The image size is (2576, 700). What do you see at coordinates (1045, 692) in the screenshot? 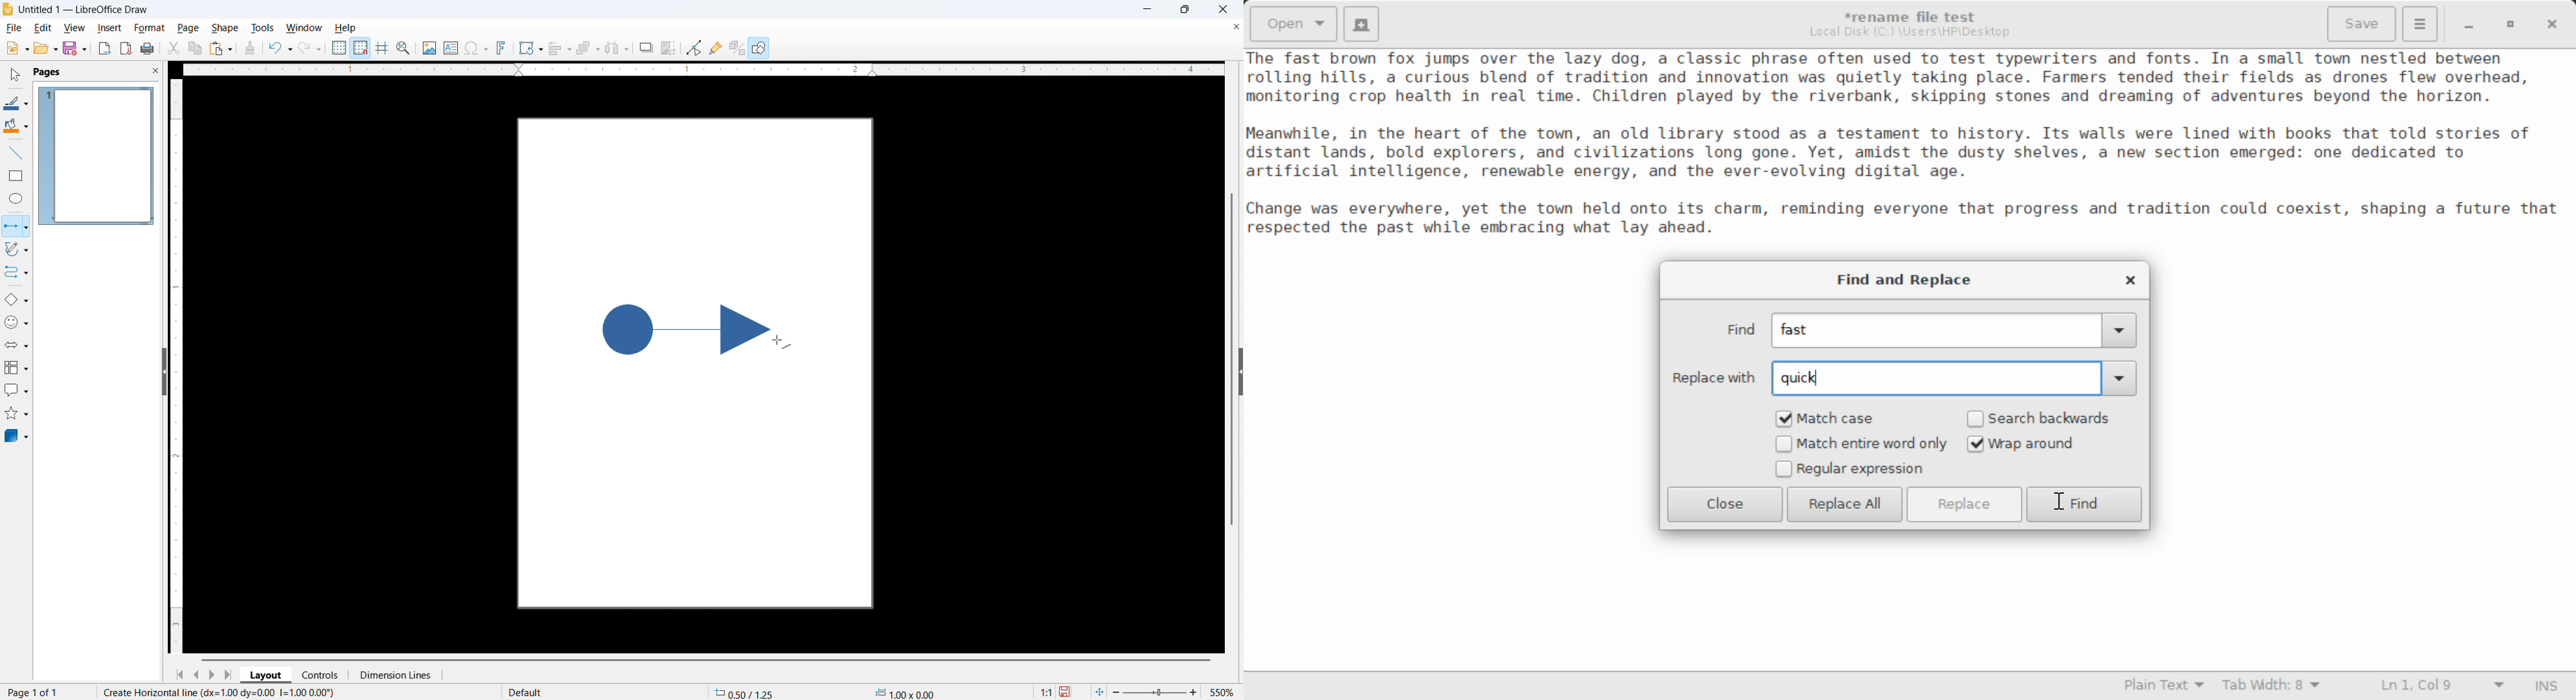
I see `1:1` at bounding box center [1045, 692].